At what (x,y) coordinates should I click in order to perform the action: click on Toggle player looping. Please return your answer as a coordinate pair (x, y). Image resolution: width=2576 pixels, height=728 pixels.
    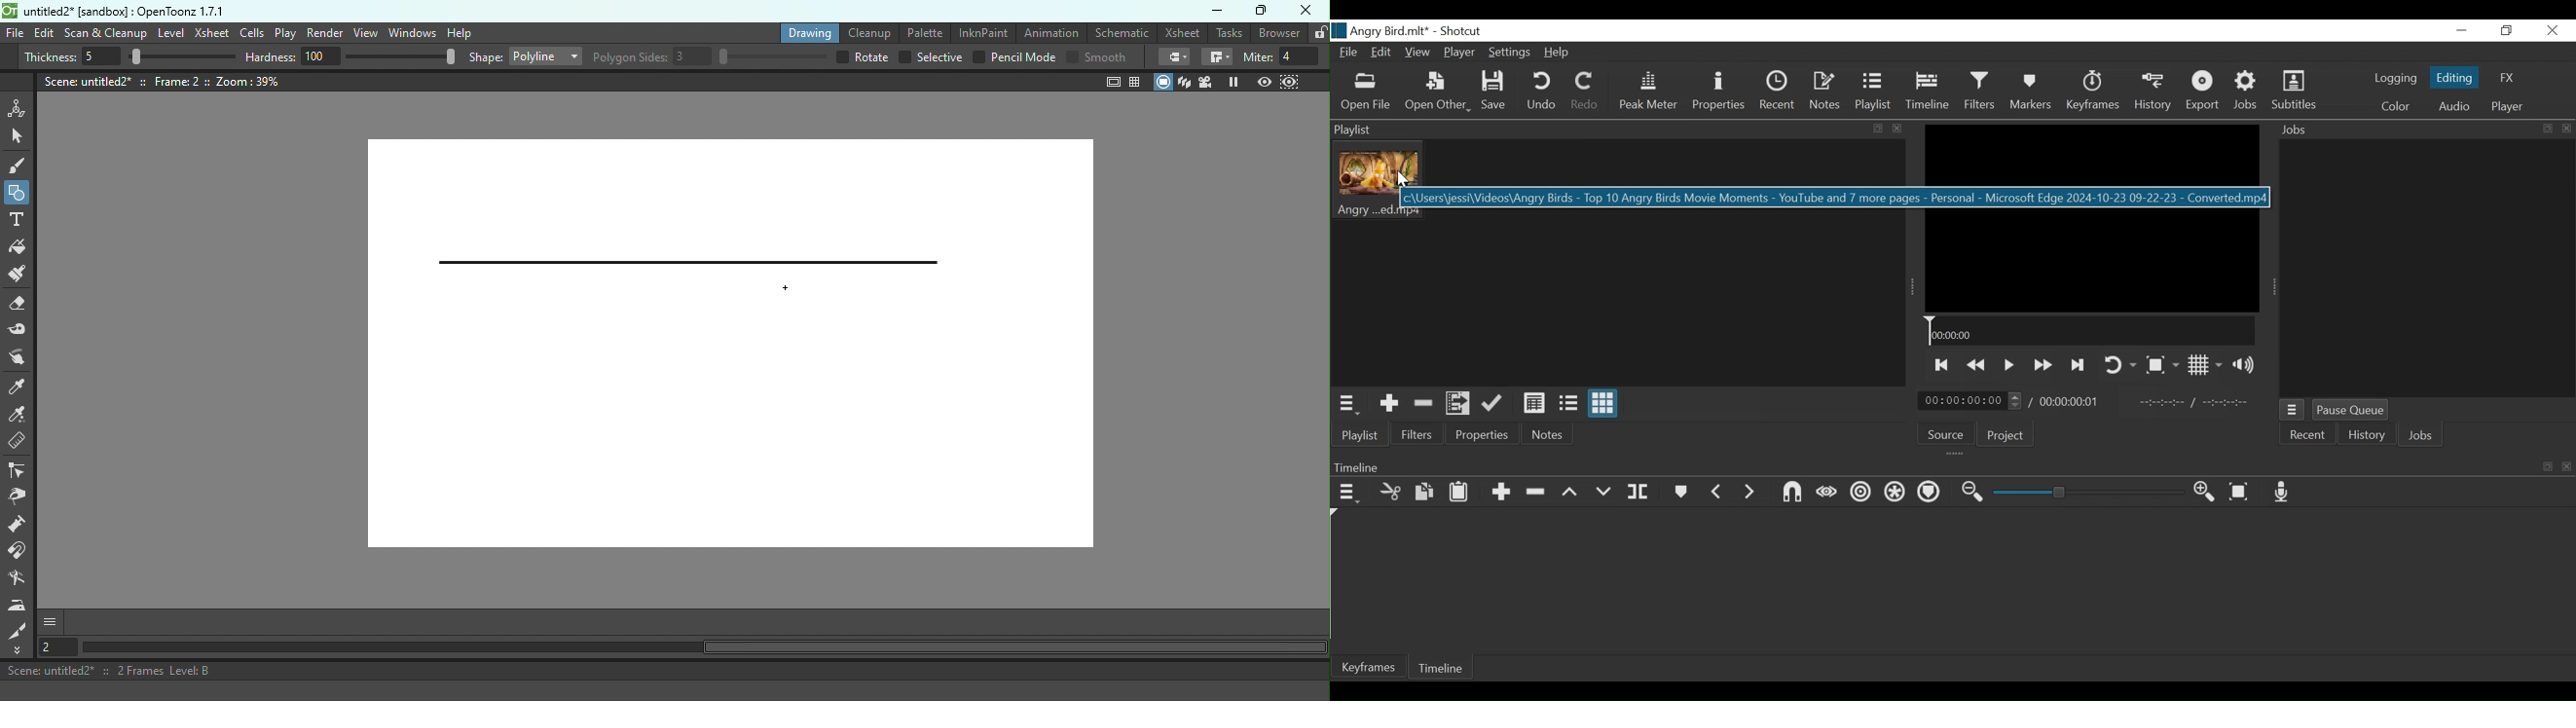
    Looking at the image, I should click on (2120, 365).